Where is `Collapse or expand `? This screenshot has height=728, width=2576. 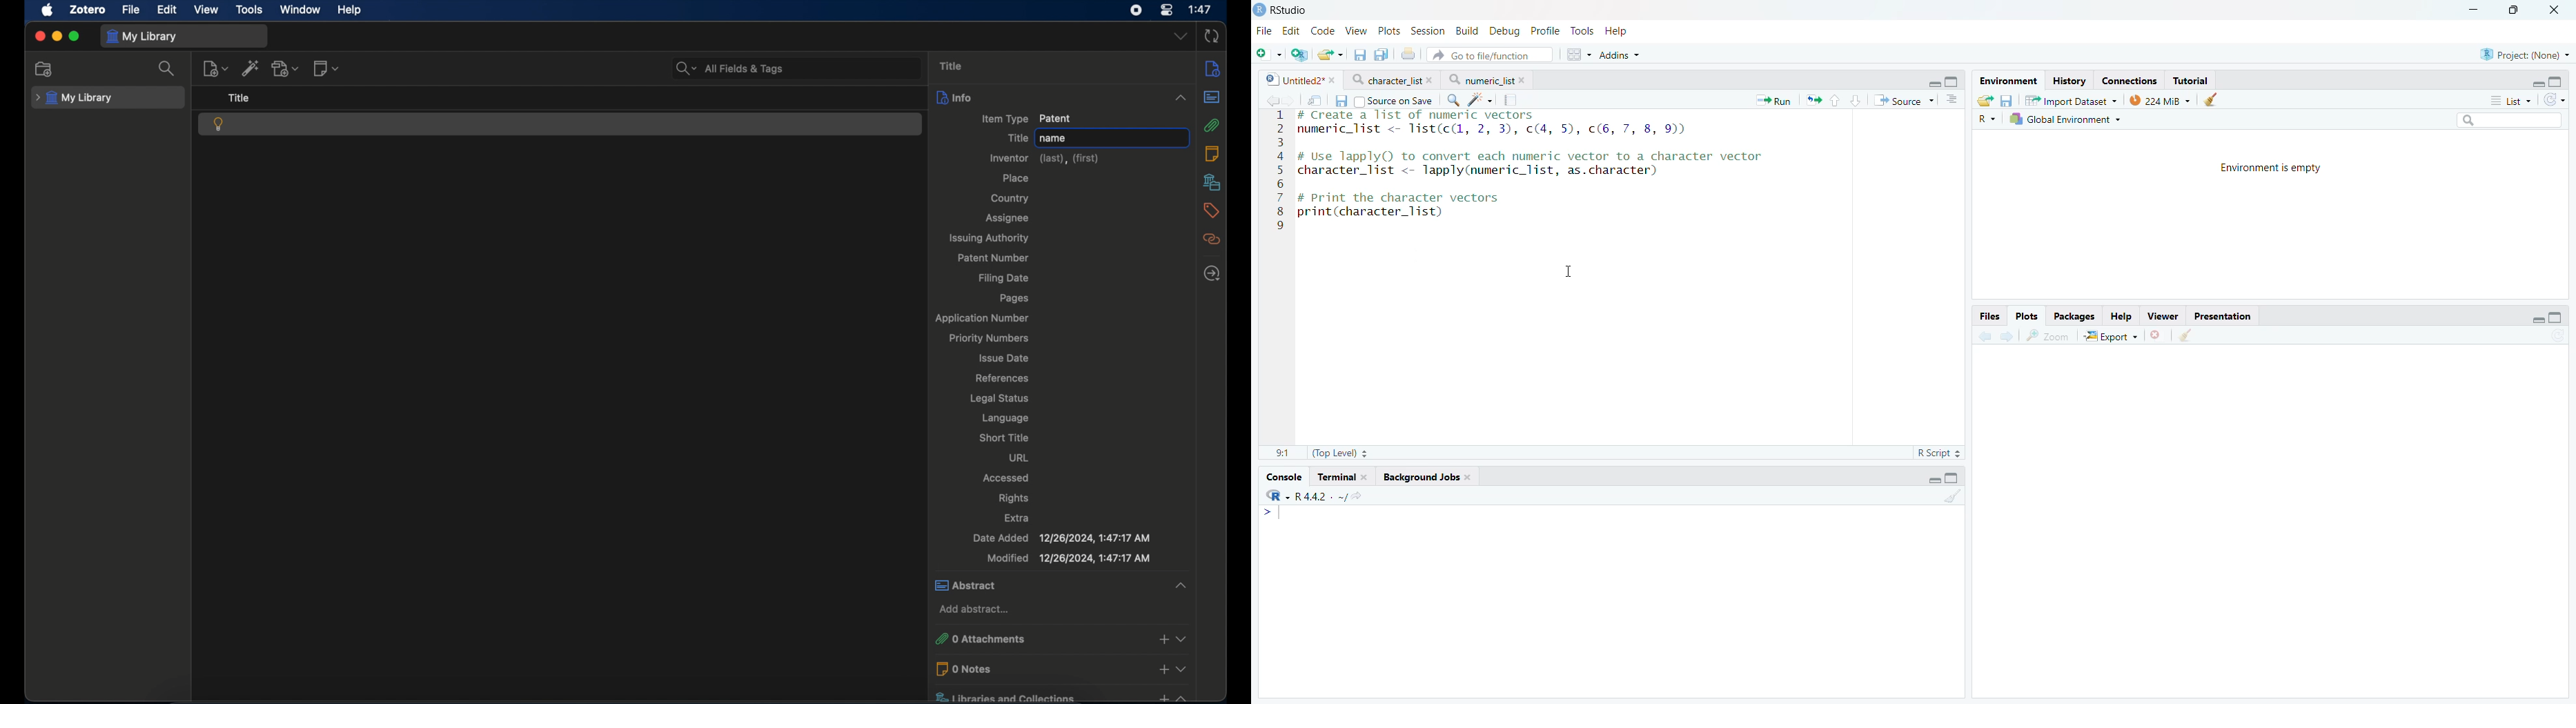 Collapse or expand  is located at coordinates (1180, 98).